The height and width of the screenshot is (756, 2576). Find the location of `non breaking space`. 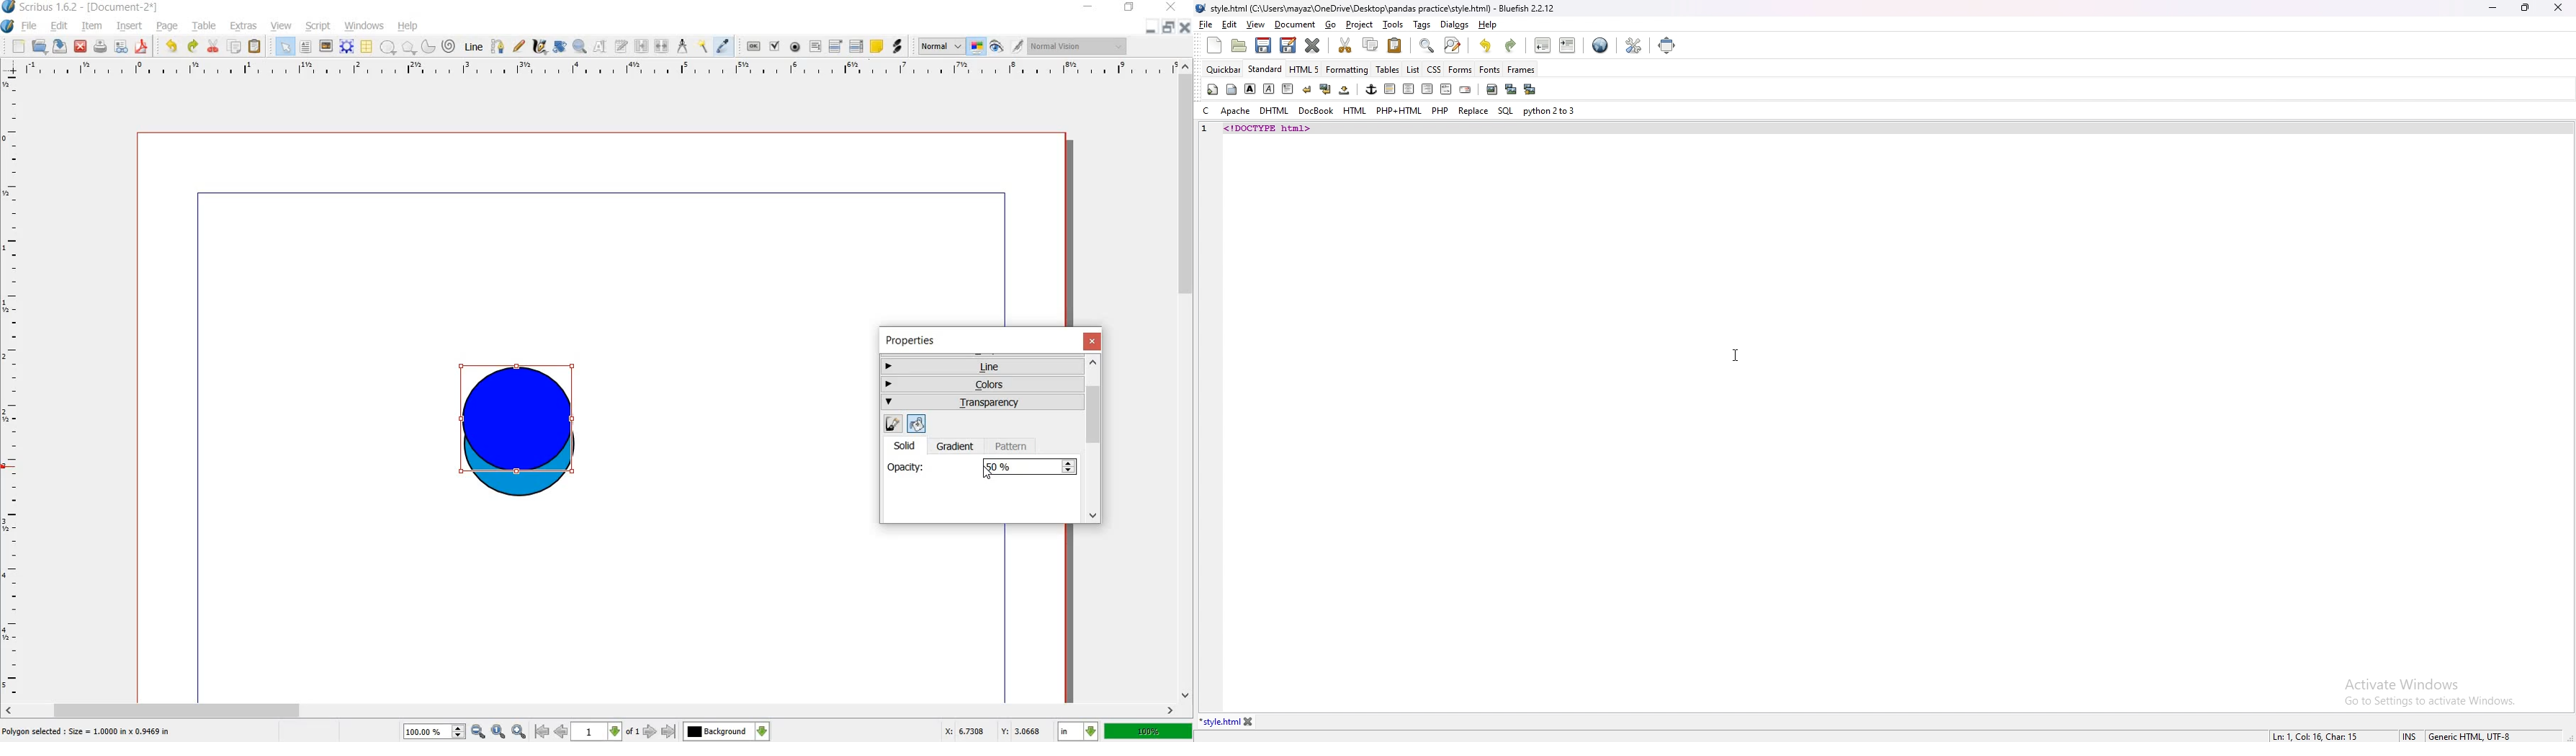

non breaking space is located at coordinates (1345, 89).